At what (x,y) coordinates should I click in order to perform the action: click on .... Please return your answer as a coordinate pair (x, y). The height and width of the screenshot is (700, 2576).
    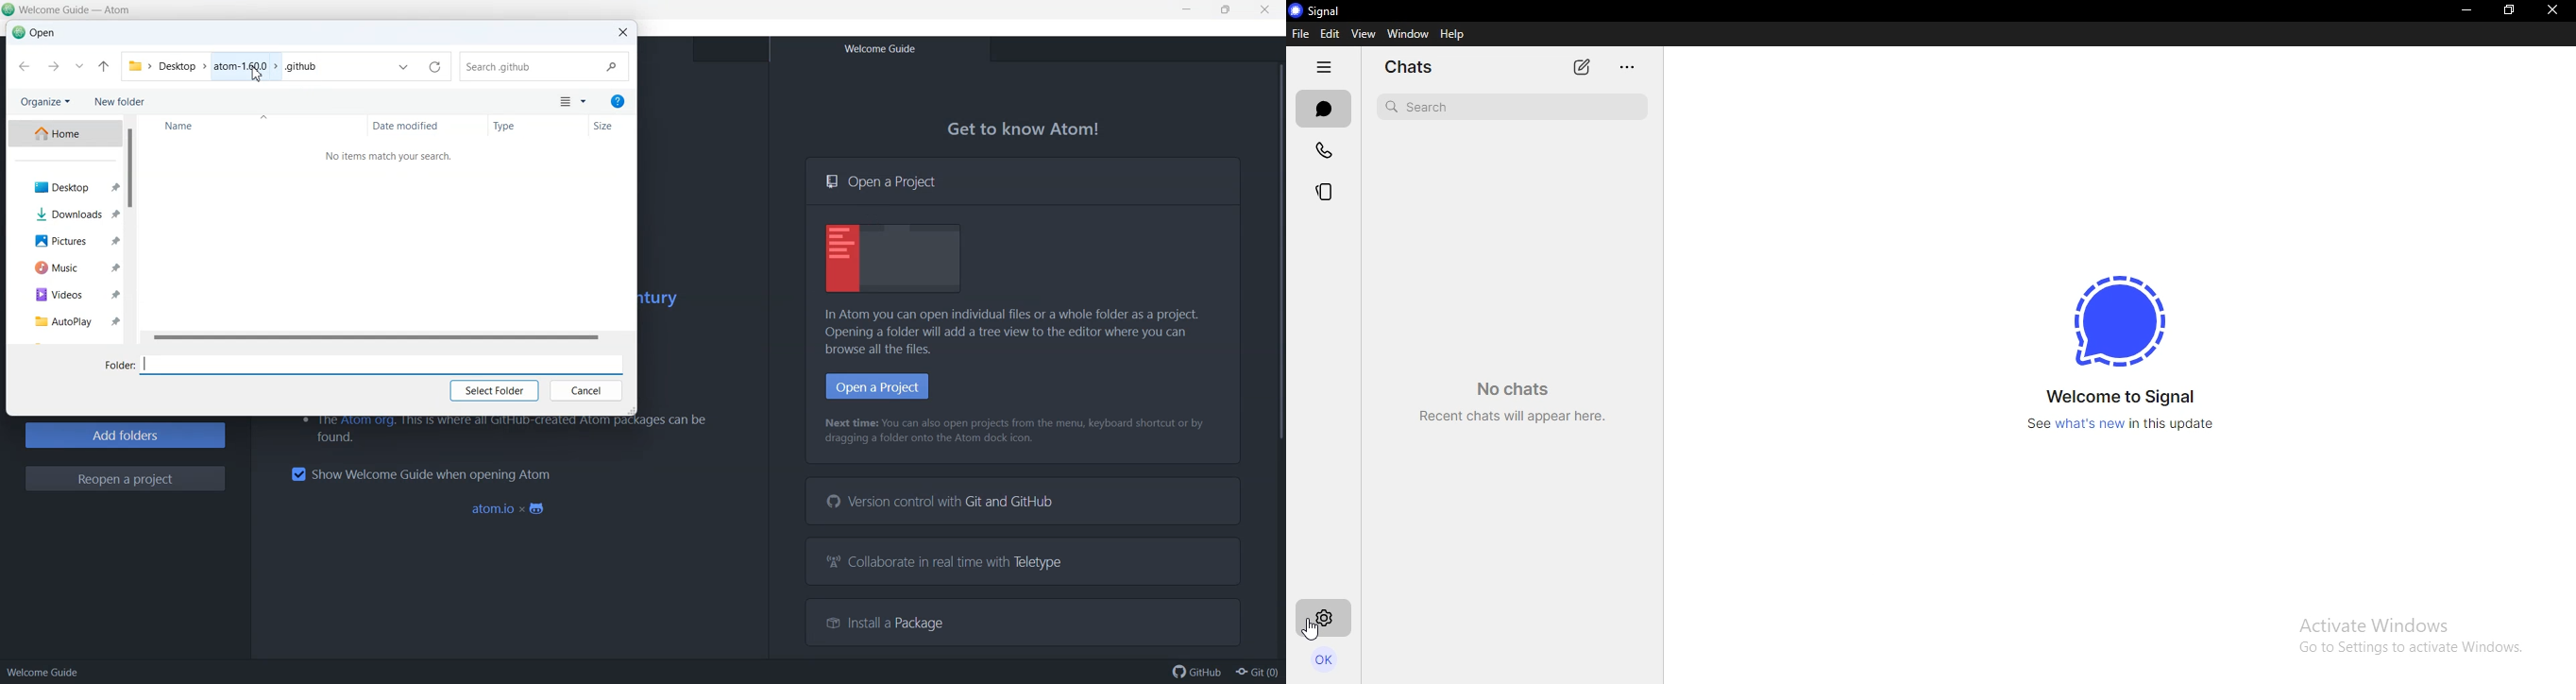
    Looking at the image, I should click on (1626, 67).